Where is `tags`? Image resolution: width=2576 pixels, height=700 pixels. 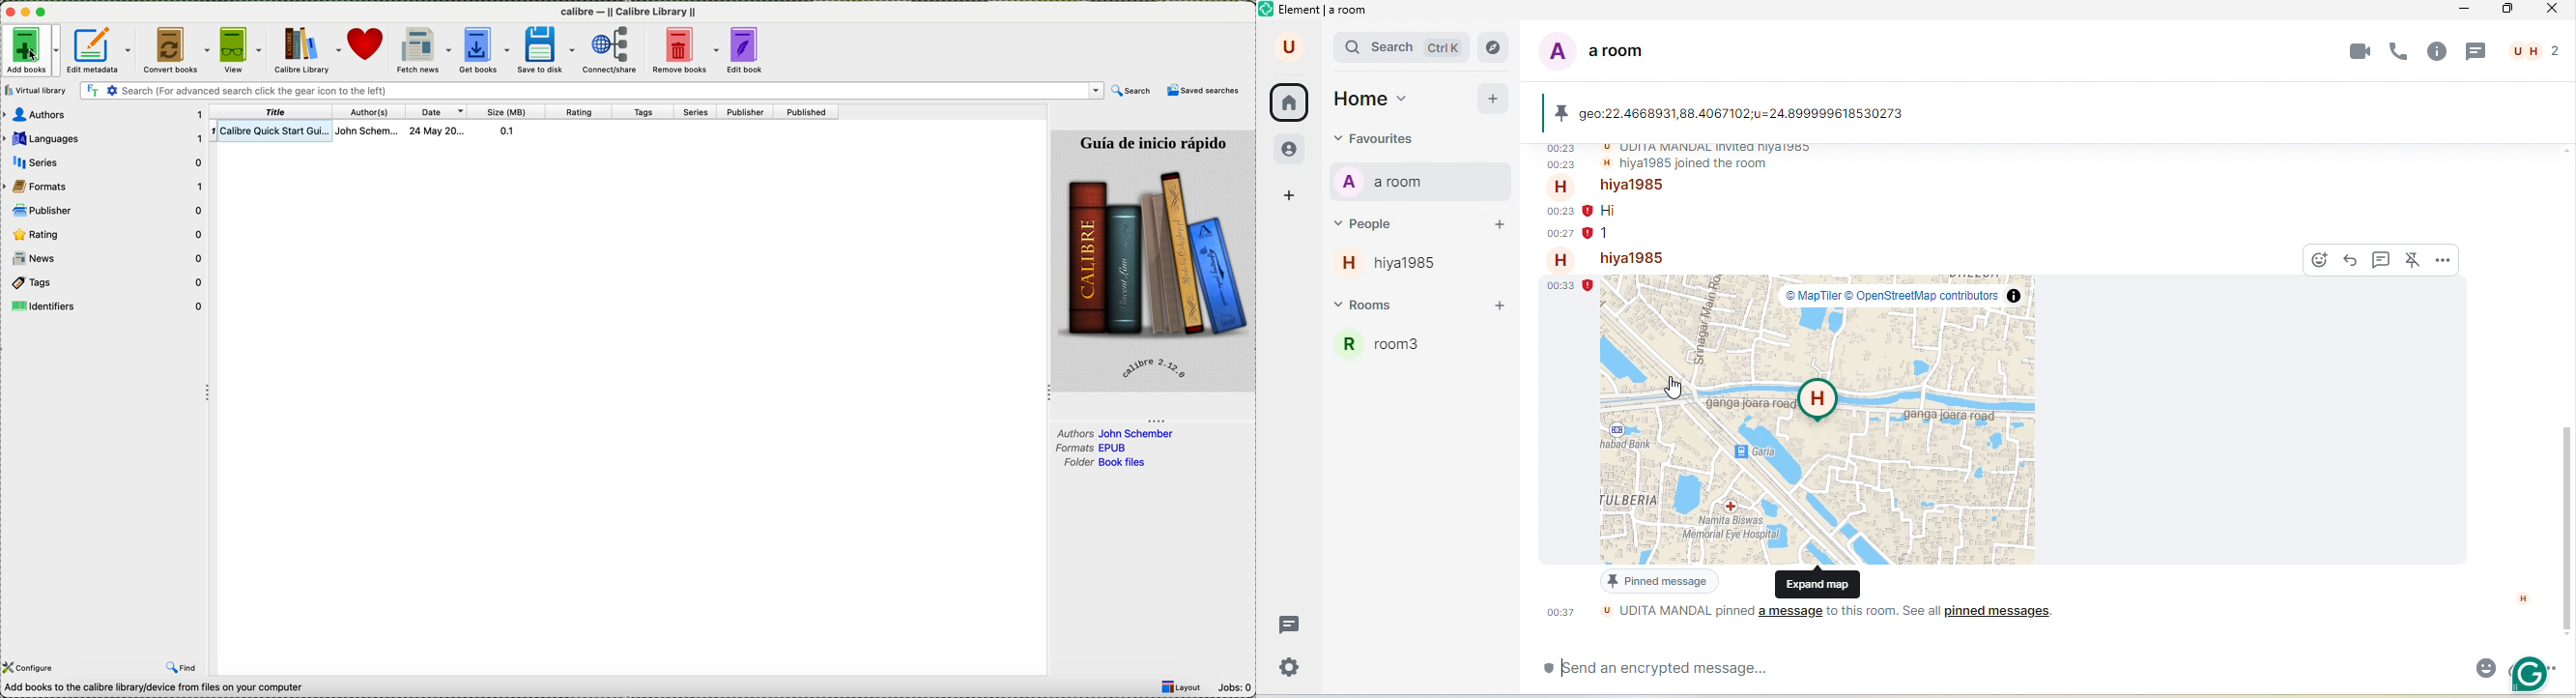
tags is located at coordinates (645, 112).